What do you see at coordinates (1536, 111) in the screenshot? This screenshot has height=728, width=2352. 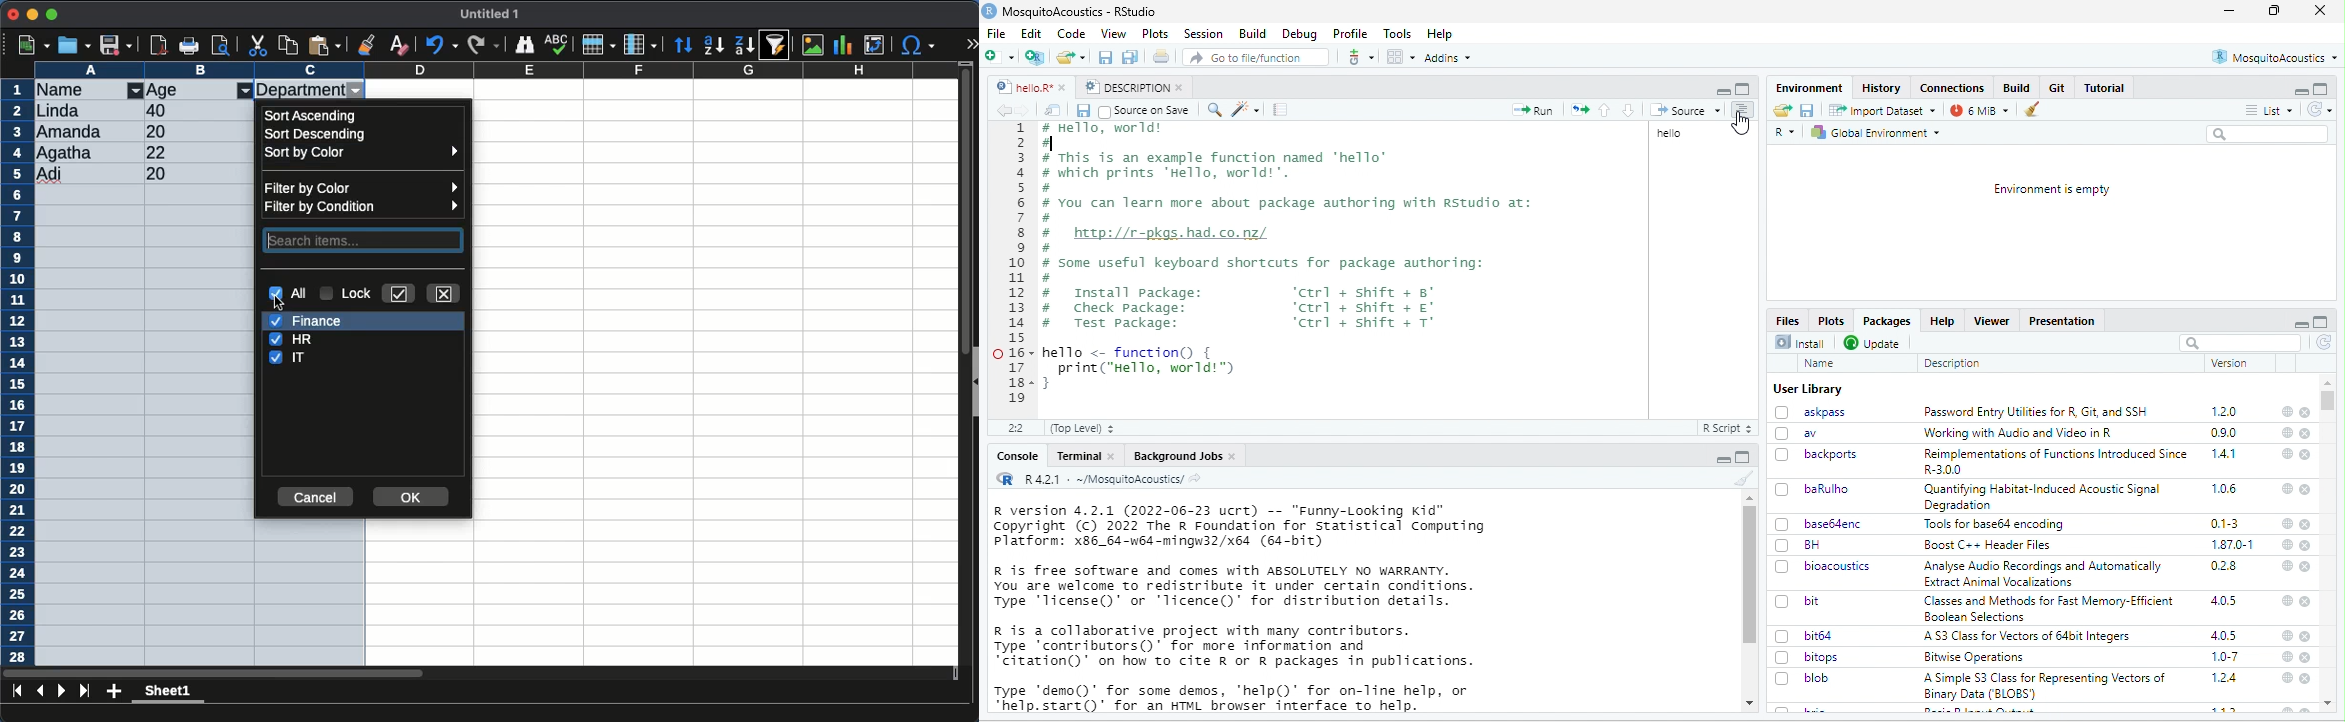 I see `run the current line or selection` at bounding box center [1536, 111].